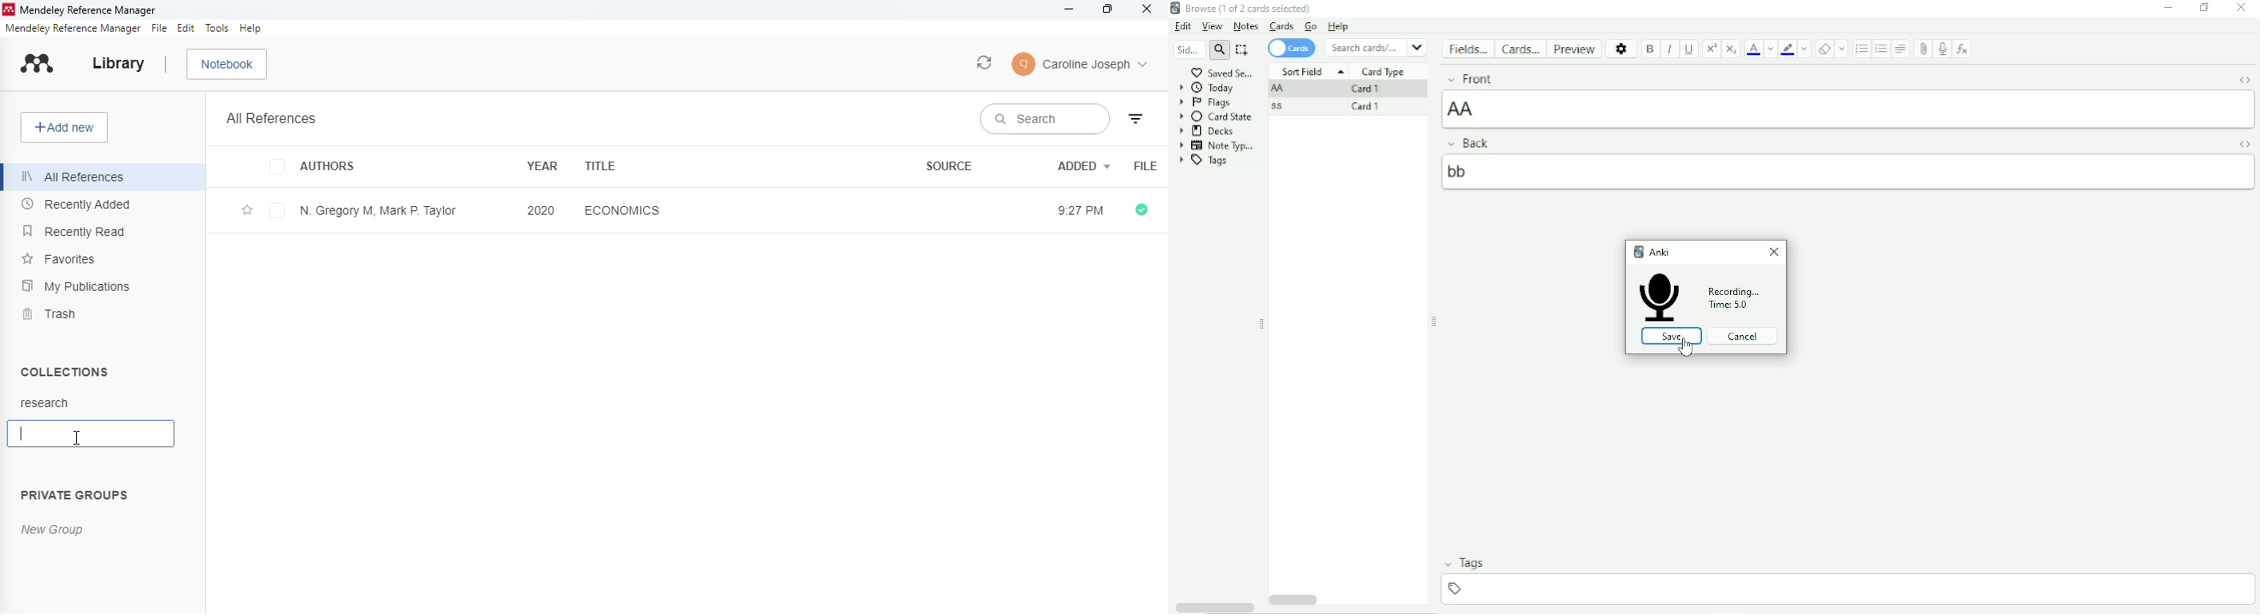  Describe the element at coordinates (1366, 106) in the screenshot. I see `Card 1` at that location.